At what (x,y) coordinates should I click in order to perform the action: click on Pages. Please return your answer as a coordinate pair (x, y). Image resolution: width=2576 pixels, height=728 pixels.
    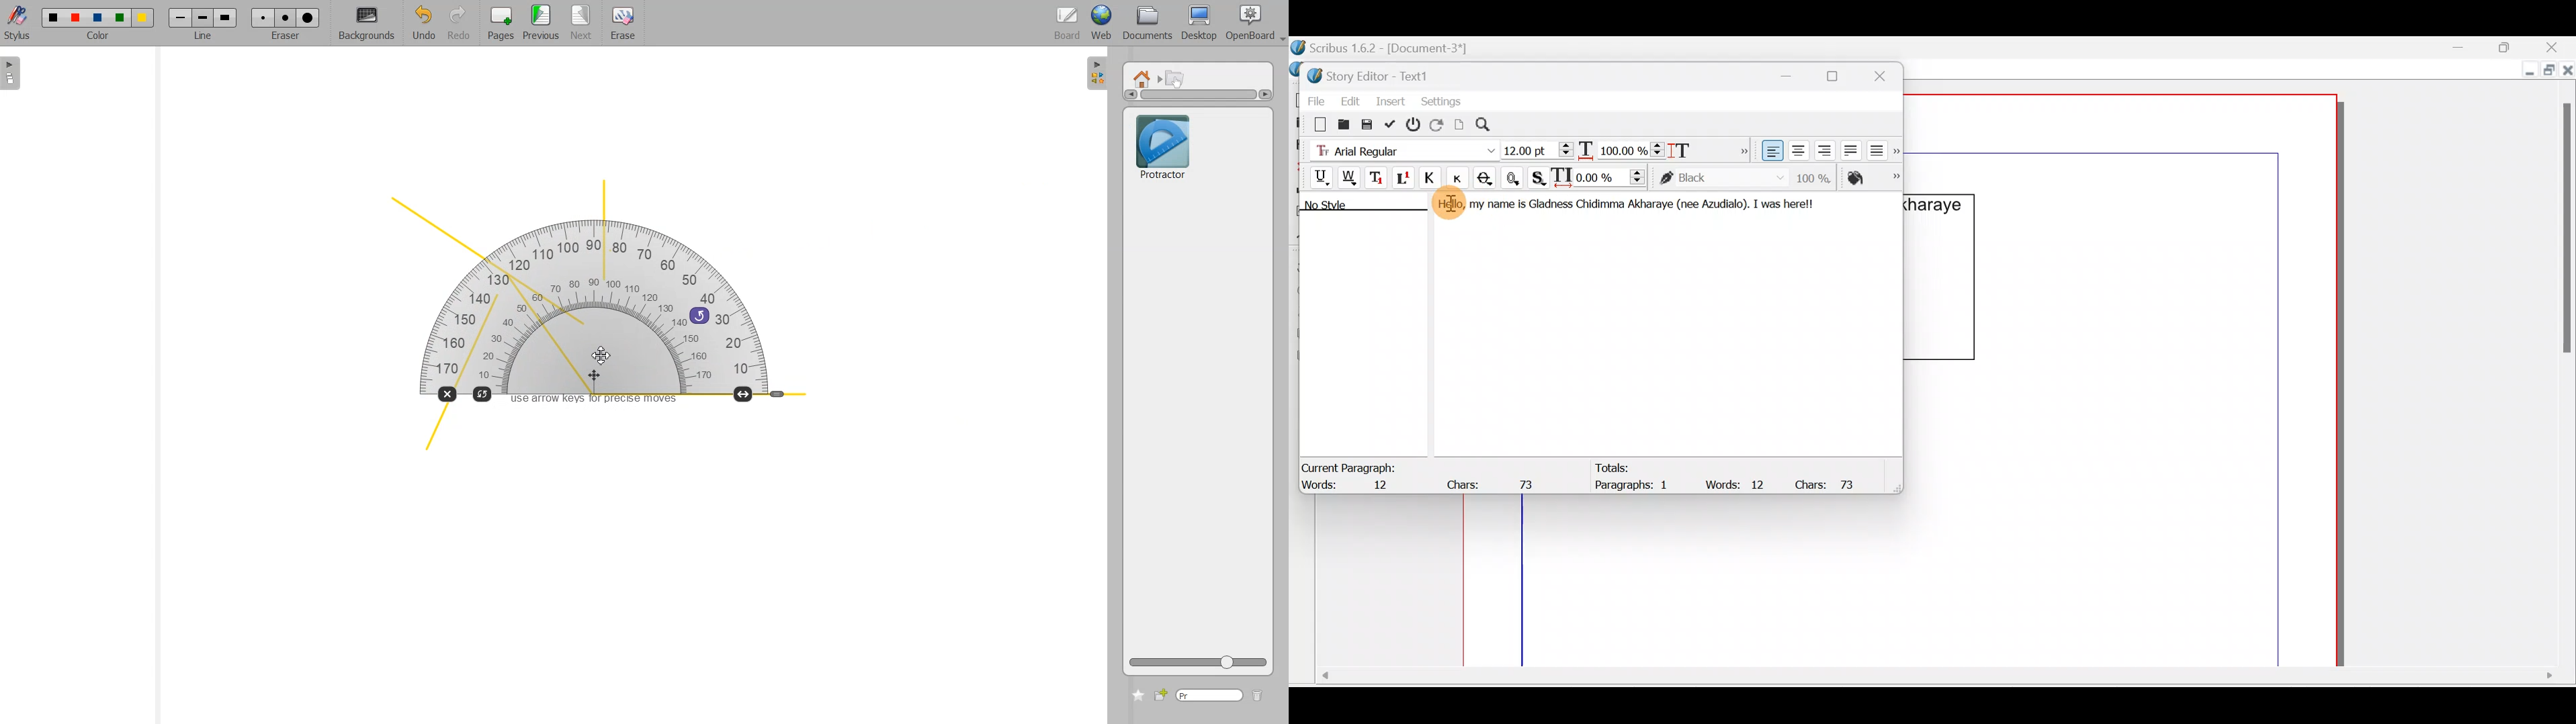
    Looking at the image, I should click on (499, 24).